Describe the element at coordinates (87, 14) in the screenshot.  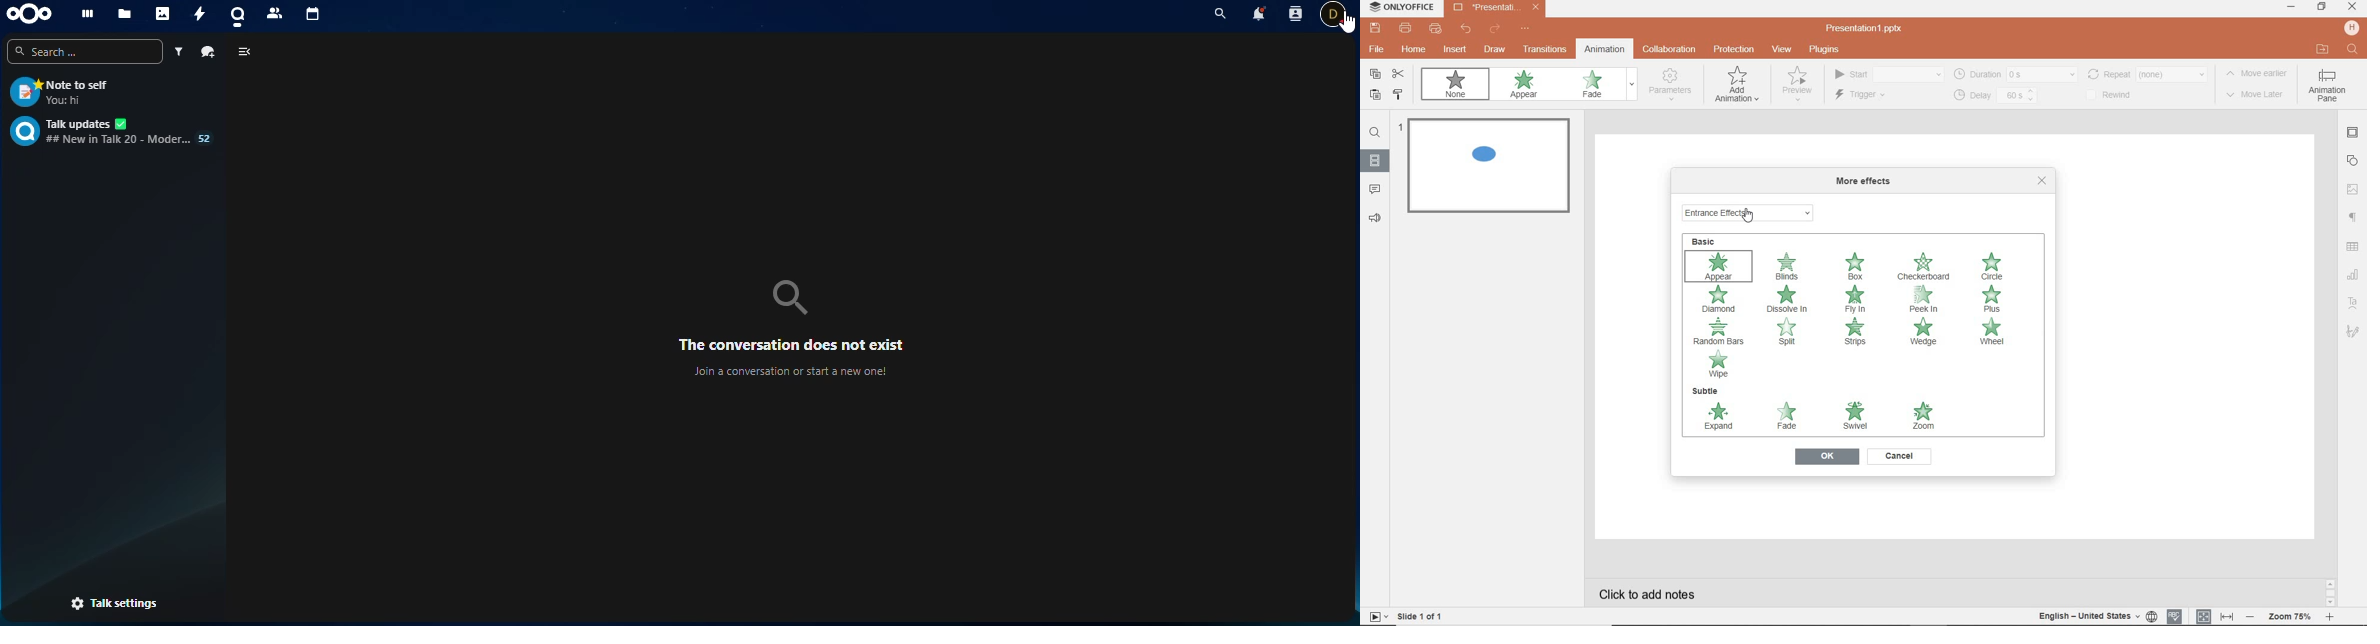
I see `dashboard` at that location.